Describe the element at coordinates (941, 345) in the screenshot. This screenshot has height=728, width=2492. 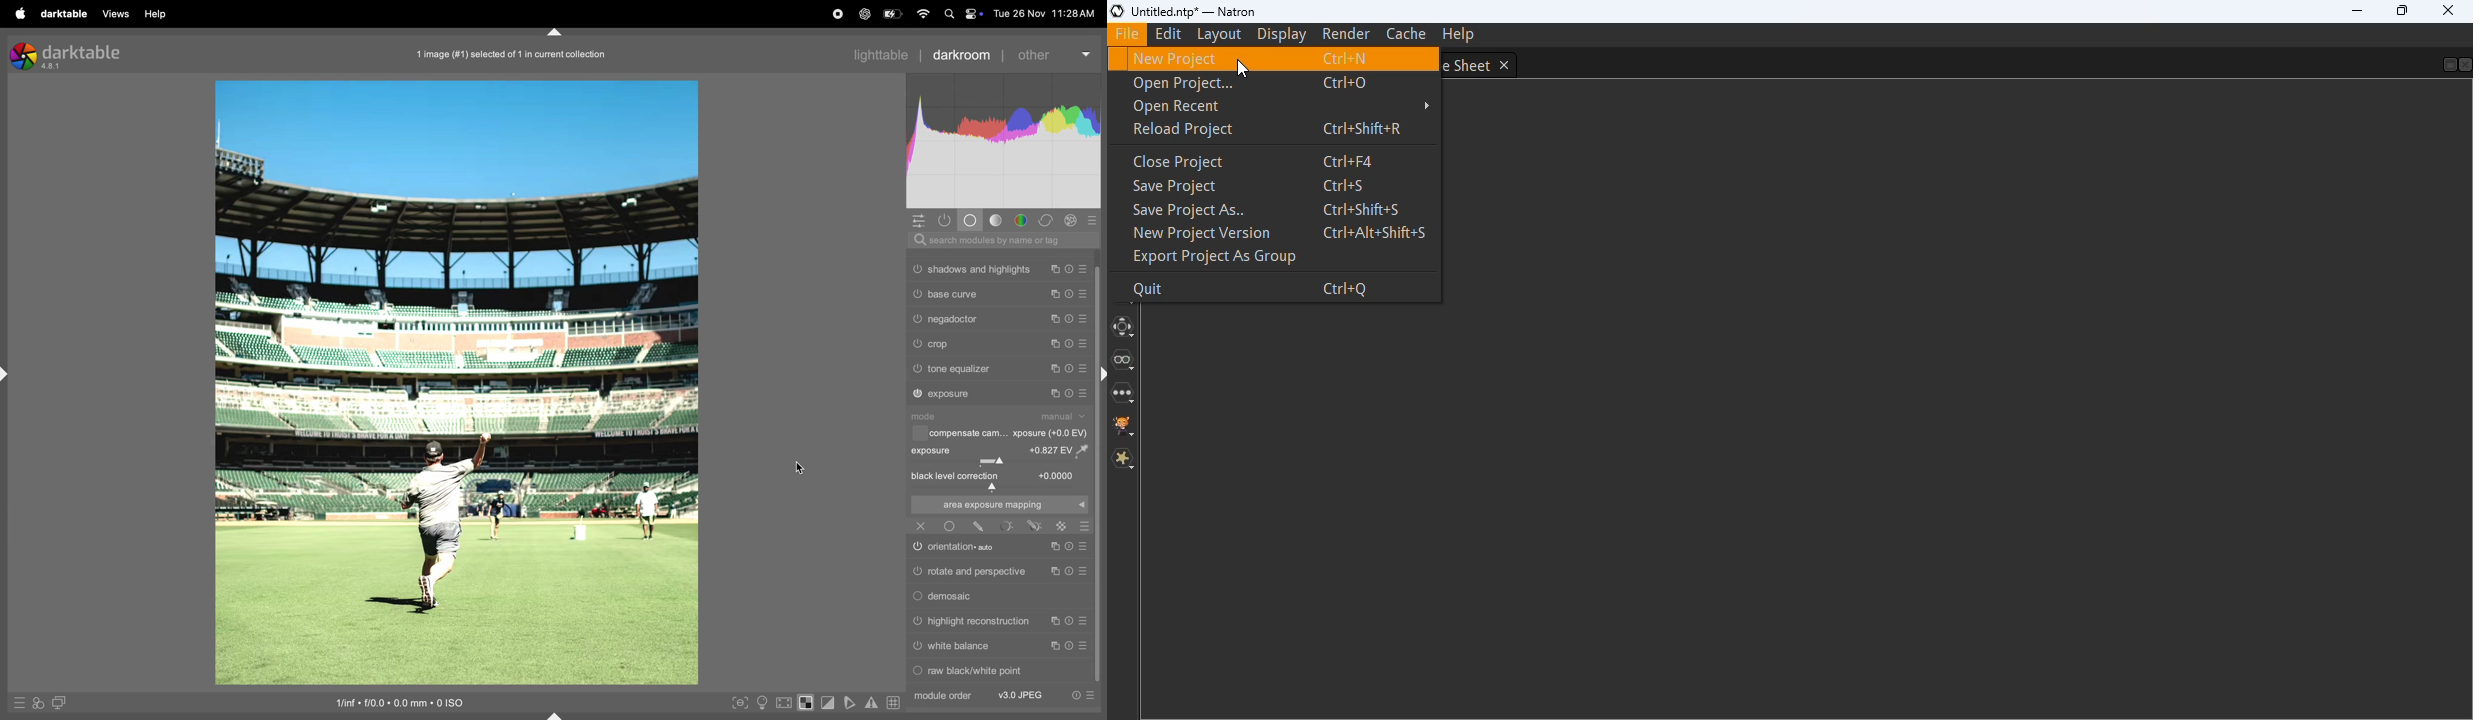
I see `crop` at that location.